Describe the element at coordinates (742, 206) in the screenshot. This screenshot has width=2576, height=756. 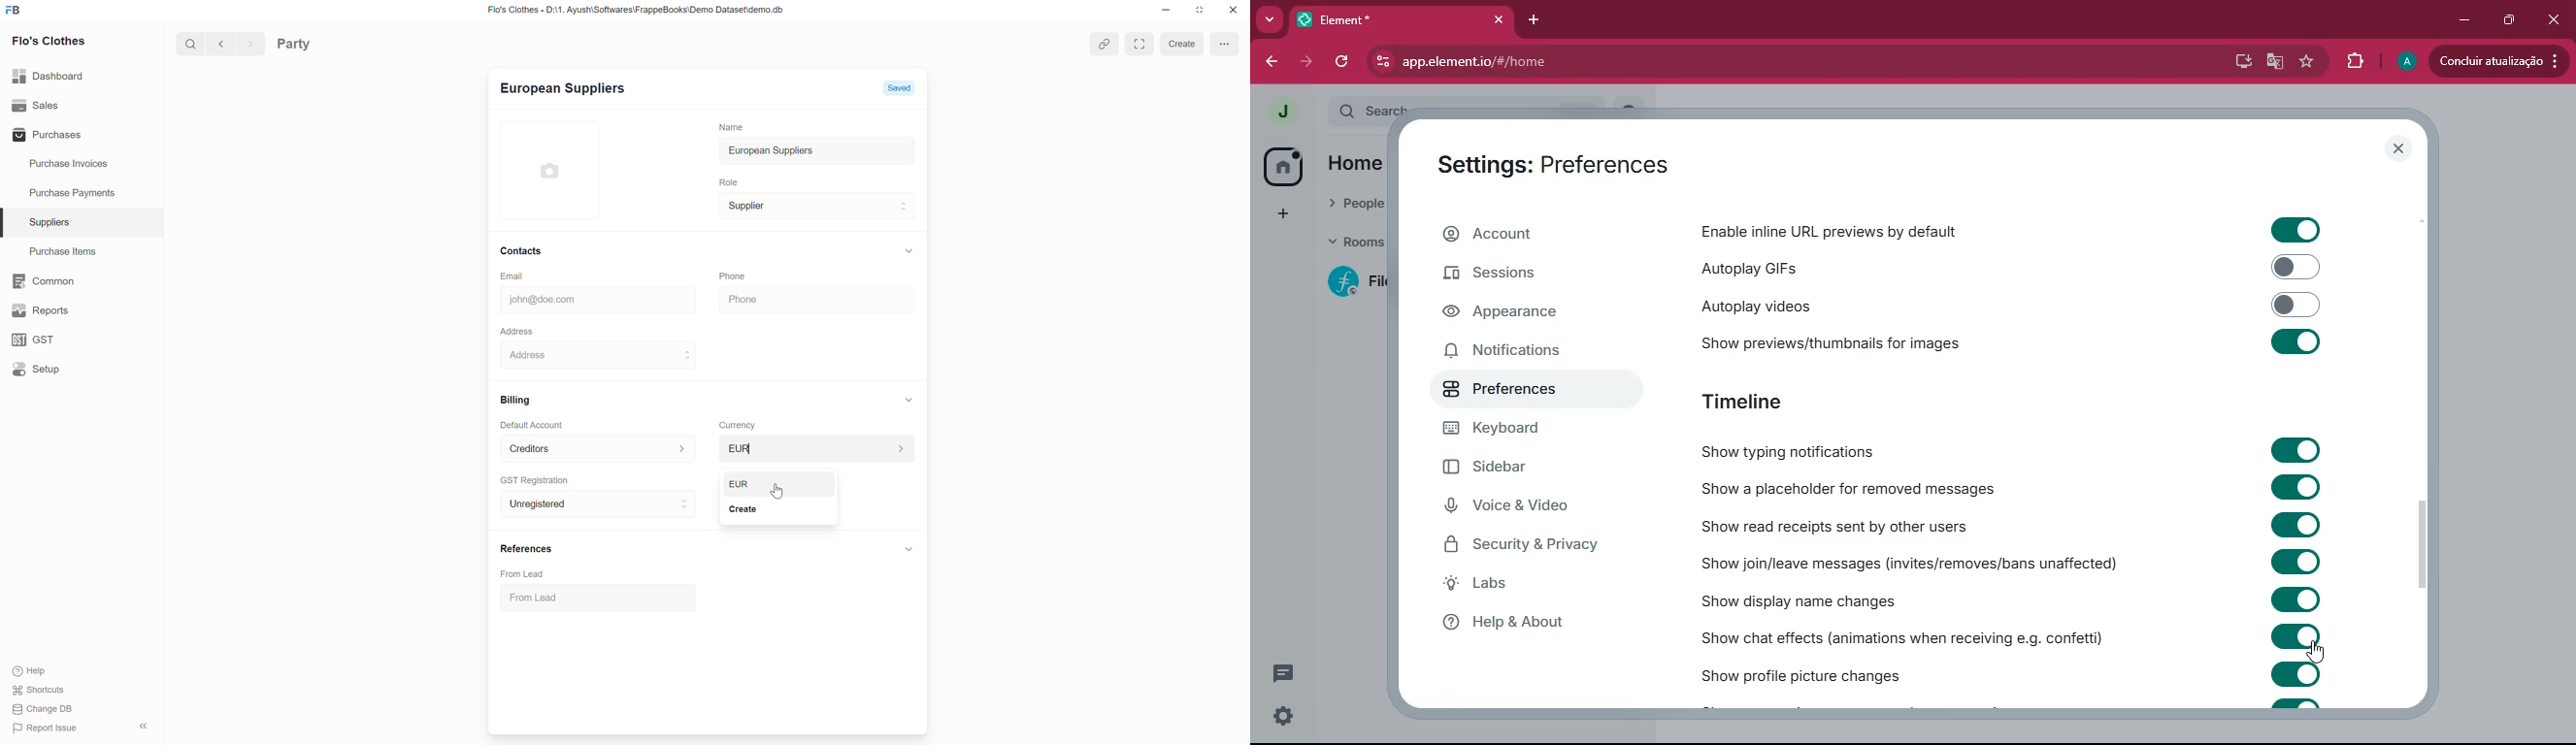
I see `Supplier` at that location.